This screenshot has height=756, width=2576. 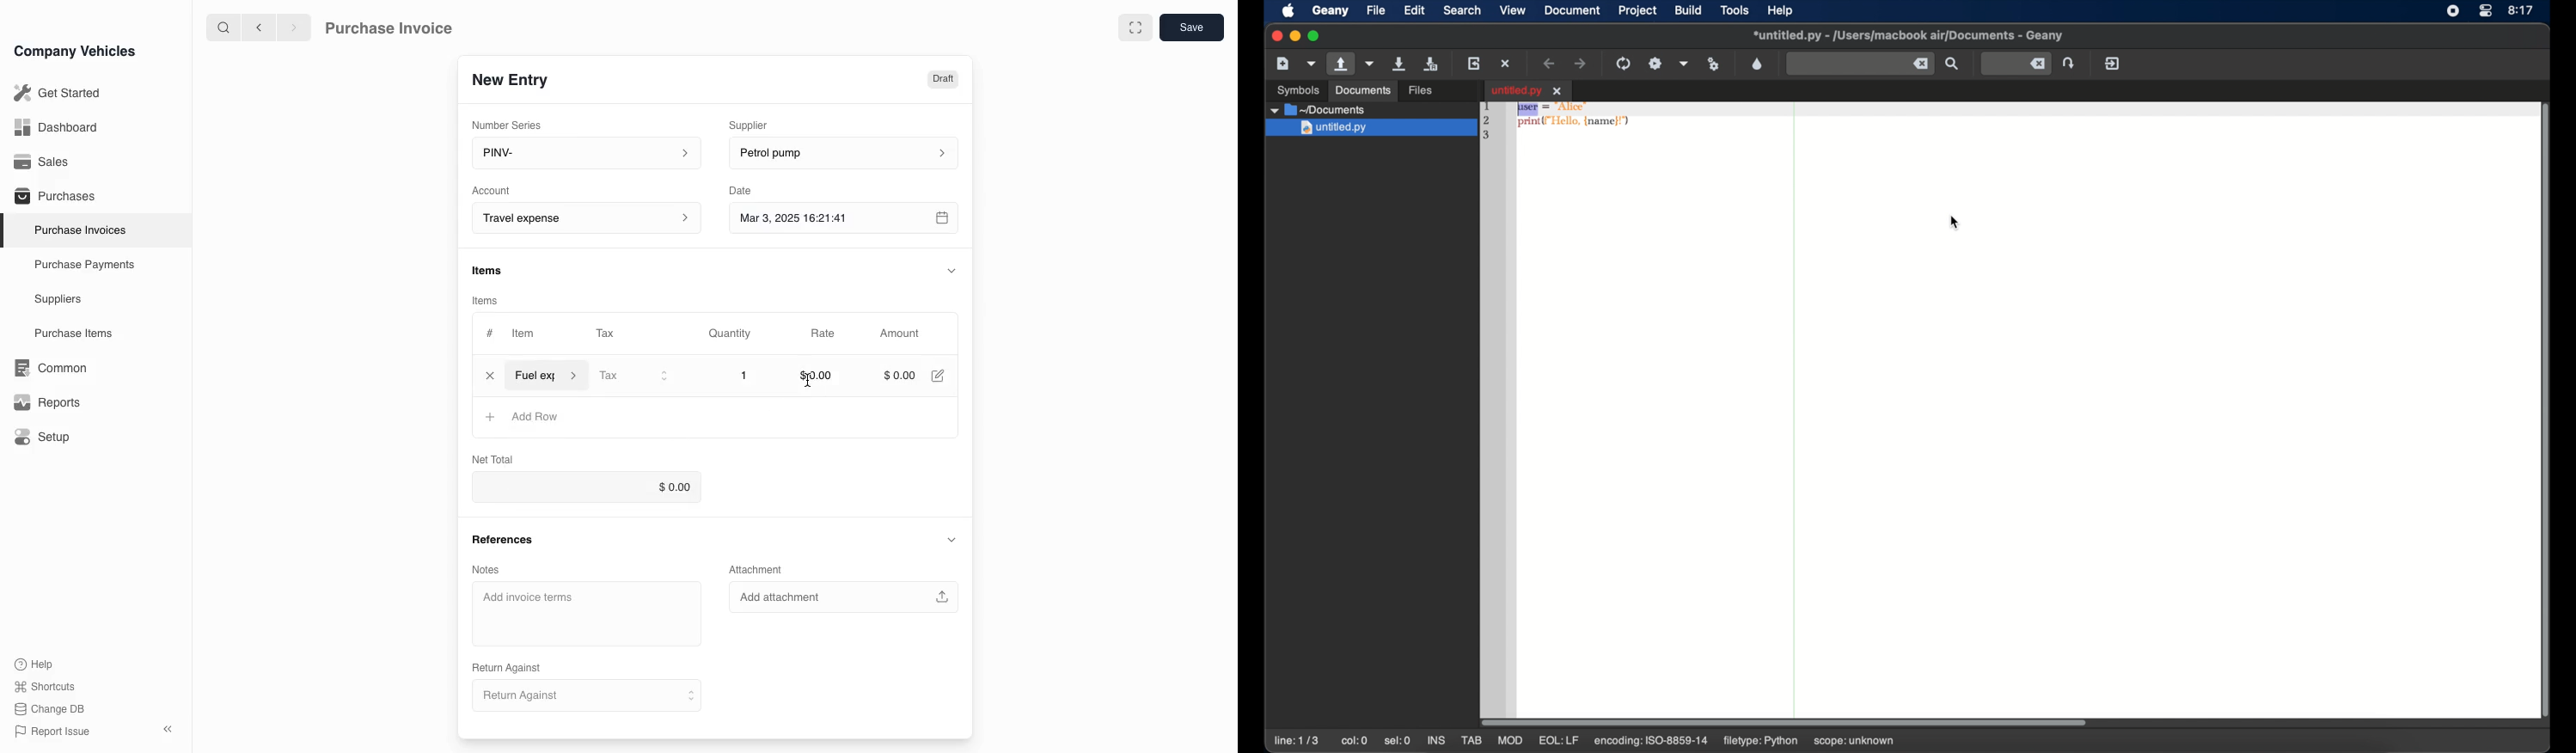 What do you see at coordinates (1436, 740) in the screenshot?
I see `ins` at bounding box center [1436, 740].